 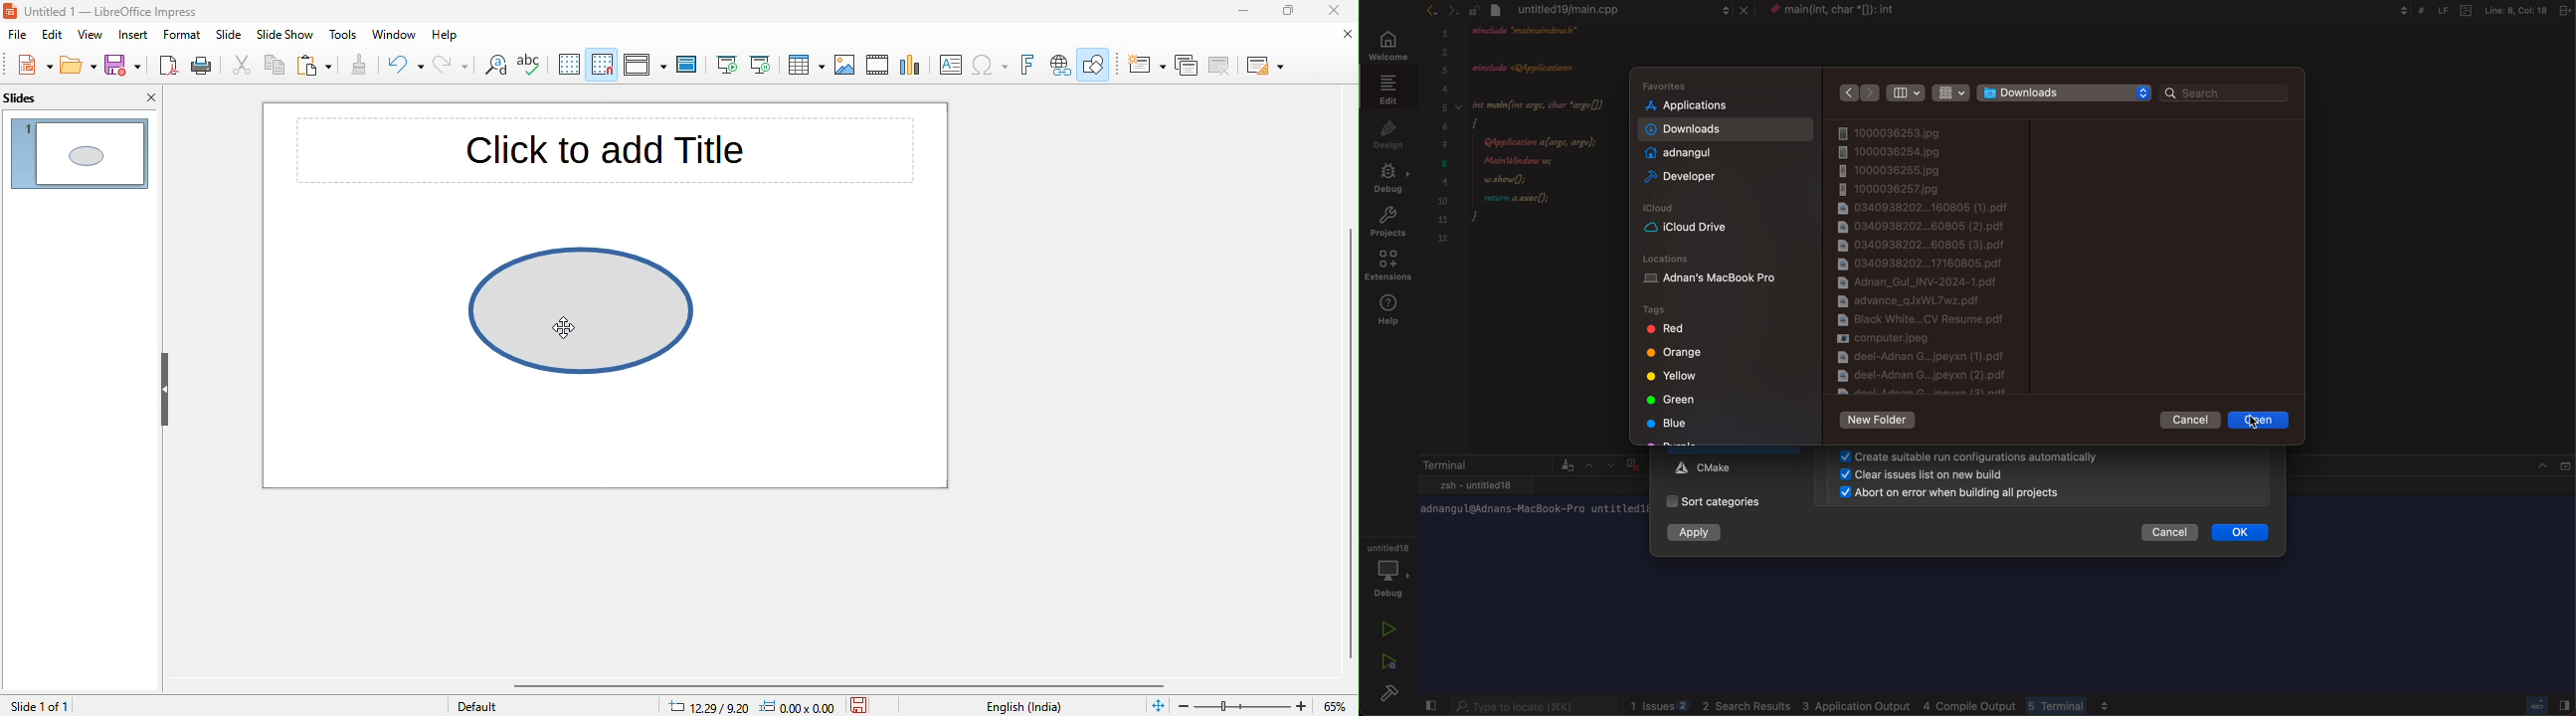 I want to click on delete slide, so click(x=1219, y=66).